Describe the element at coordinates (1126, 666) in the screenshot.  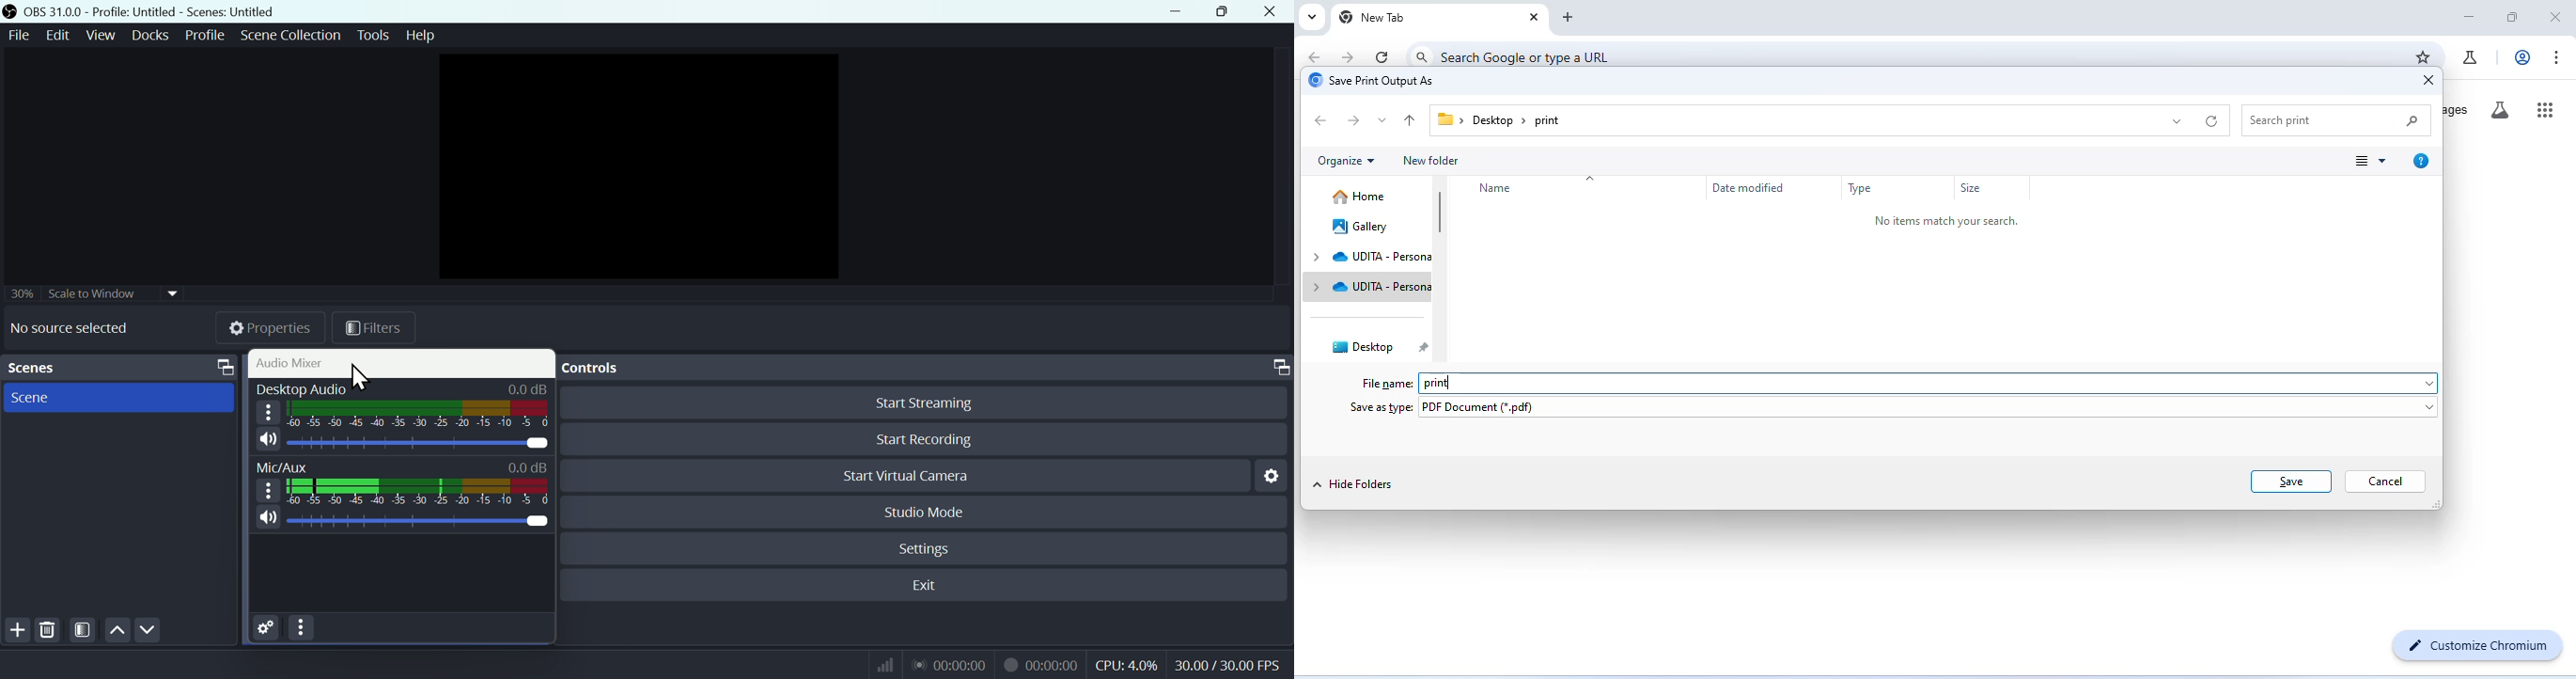
I see `CPU Usage` at that location.